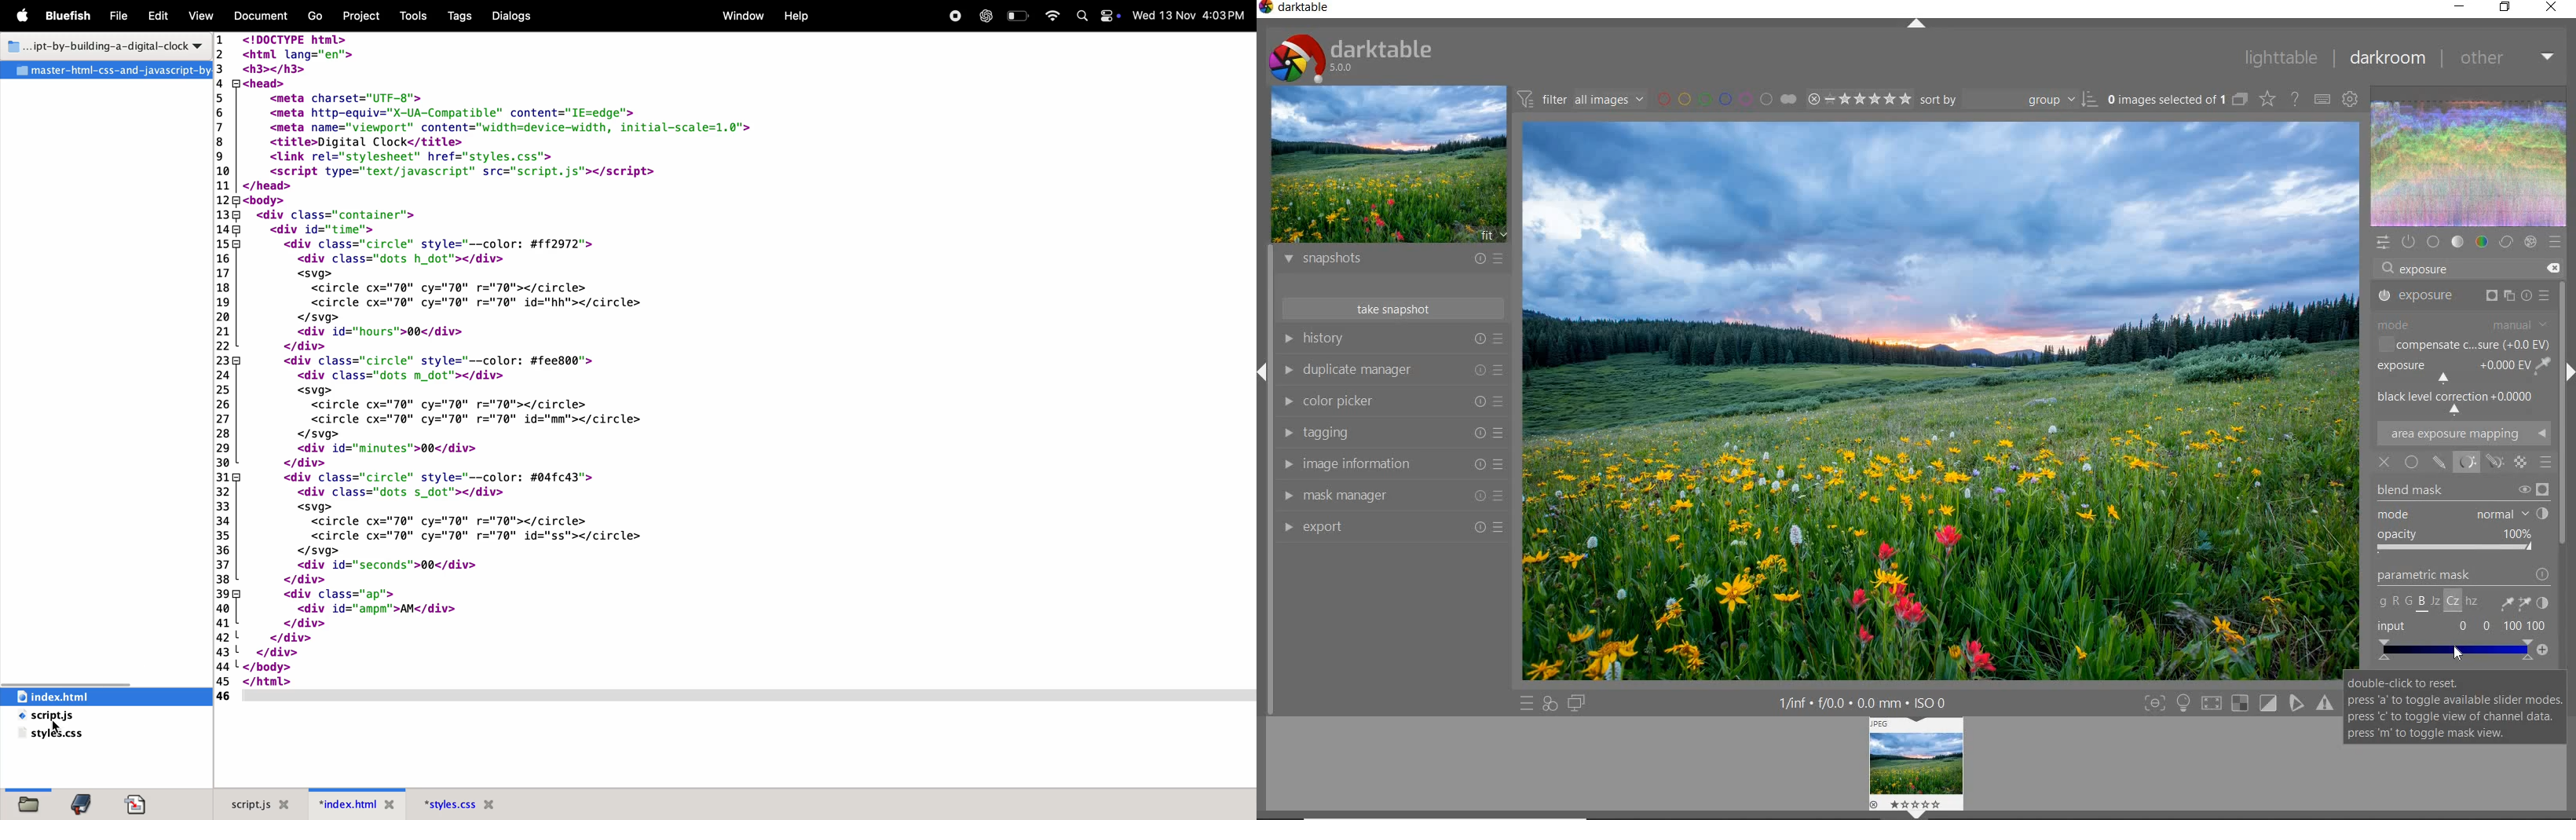  I want to click on image preview, so click(1390, 165).